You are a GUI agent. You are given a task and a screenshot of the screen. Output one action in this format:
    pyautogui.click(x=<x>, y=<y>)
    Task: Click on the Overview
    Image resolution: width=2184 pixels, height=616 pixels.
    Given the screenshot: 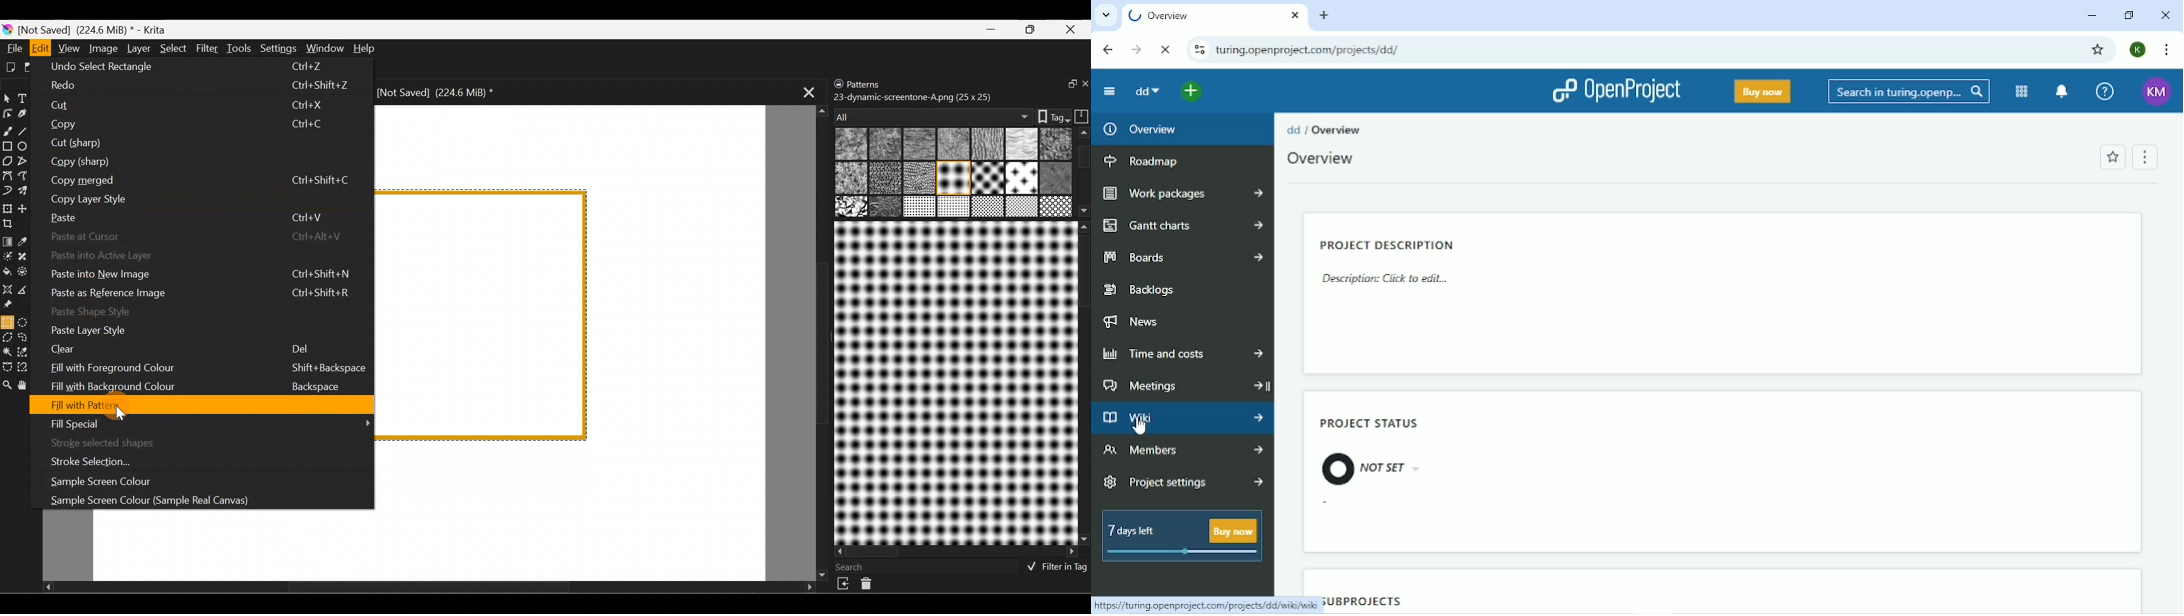 What is the action you would take?
    pyautogui.click(x=1337, y=130)
    